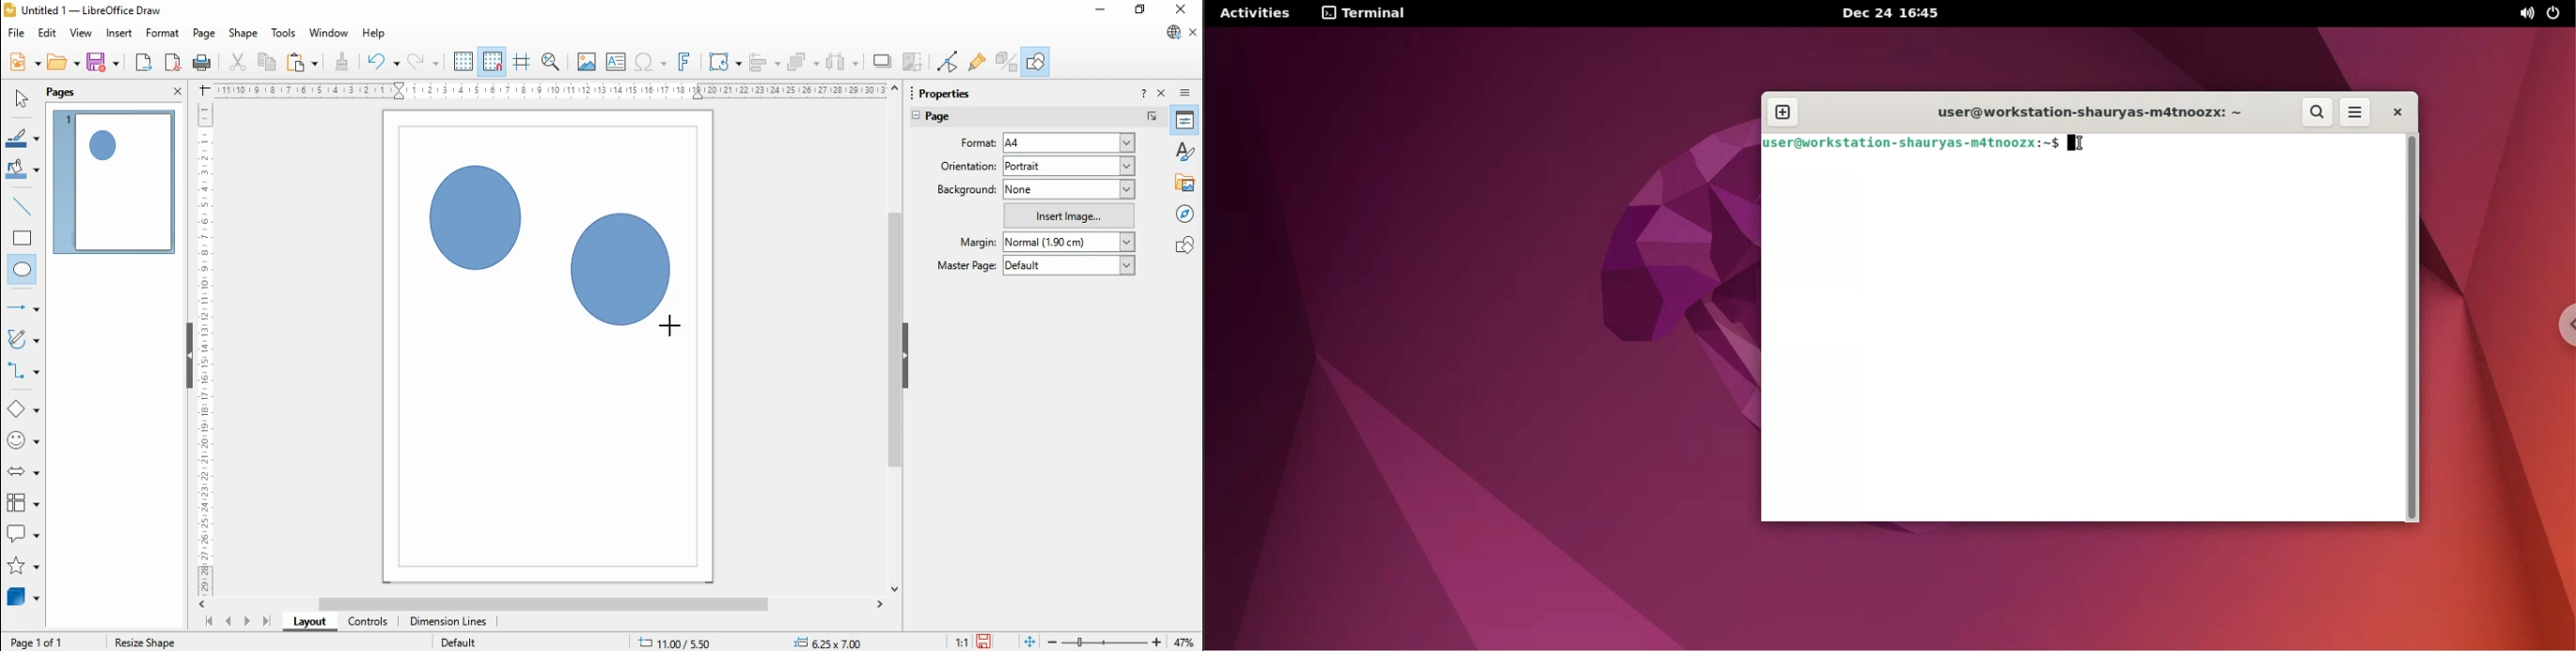 This screenshot has width=2576, height=672. What do you see at coordinates (116, 182) in the screenshot?
I see `page 1` at bounding box center [116, 182].